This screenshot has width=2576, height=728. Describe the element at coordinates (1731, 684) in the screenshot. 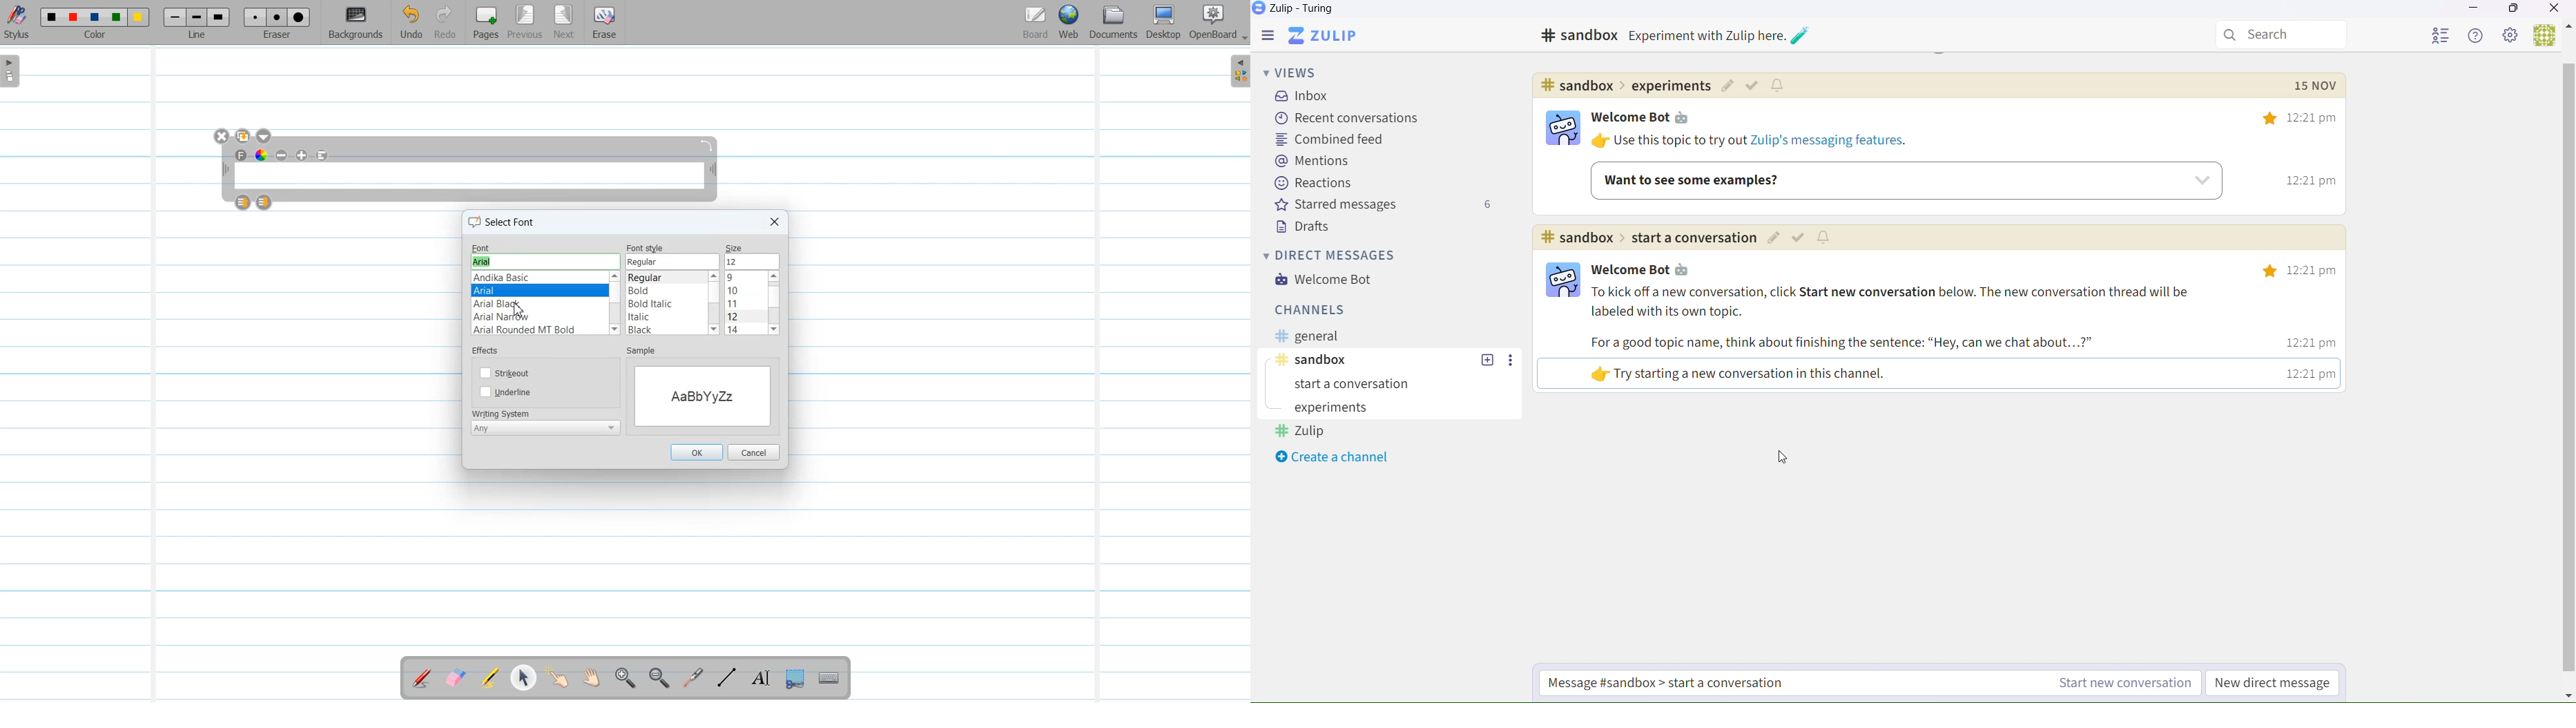

I see `Start a new conversation` at that location.